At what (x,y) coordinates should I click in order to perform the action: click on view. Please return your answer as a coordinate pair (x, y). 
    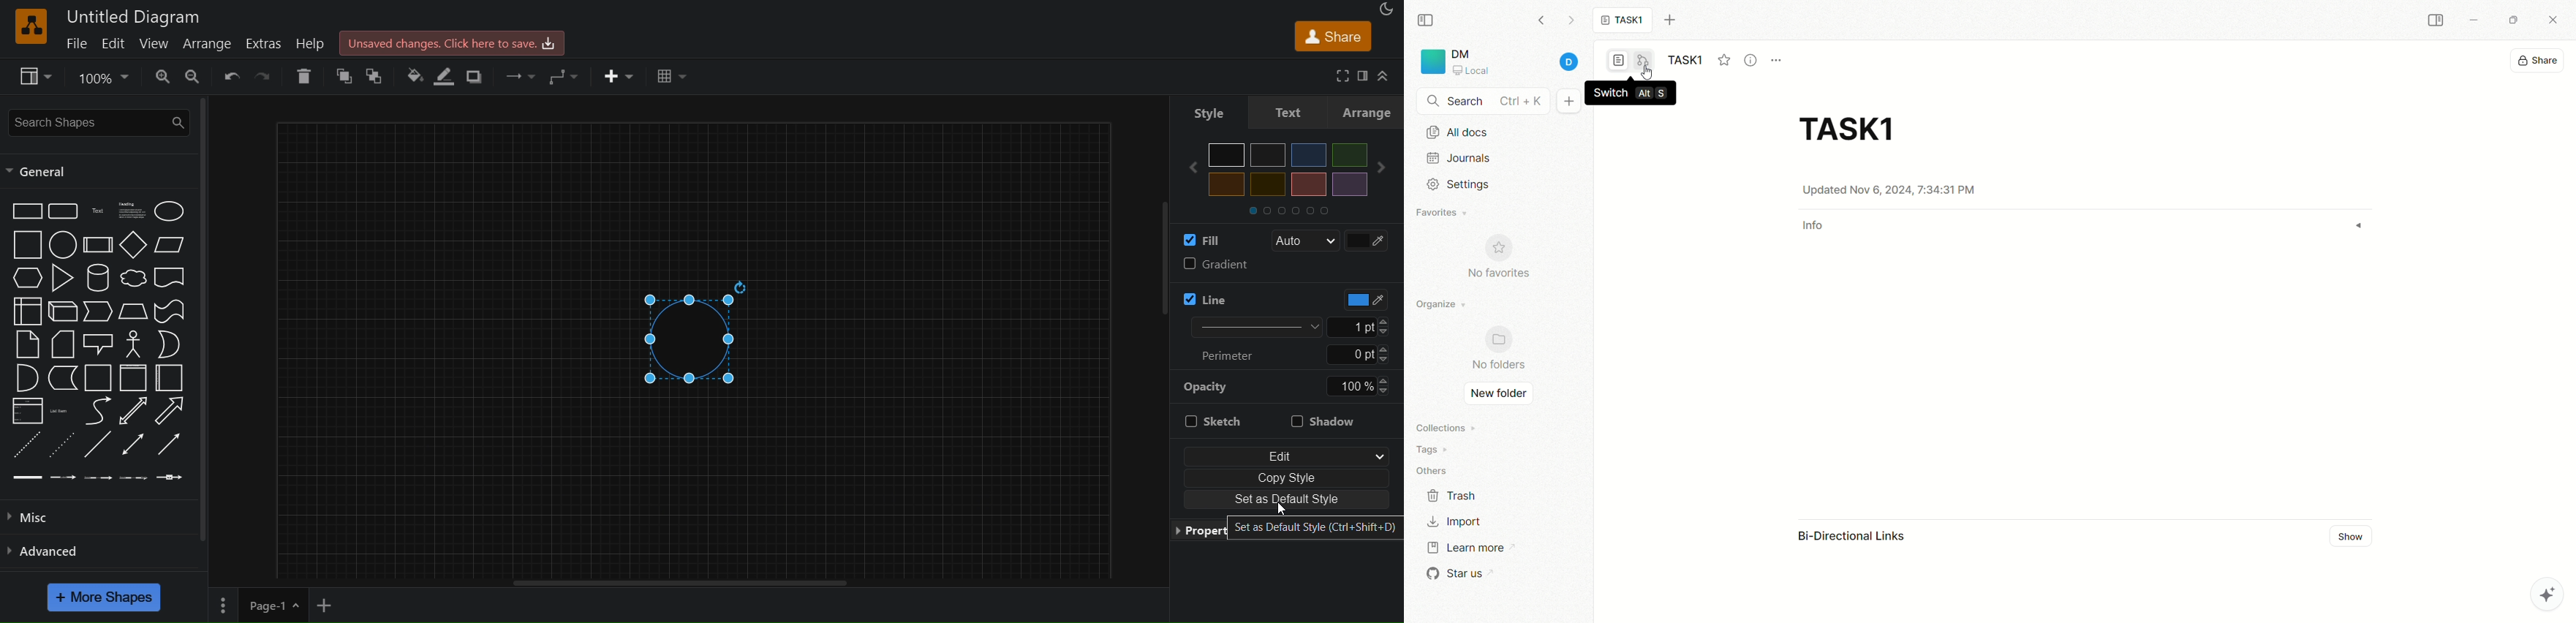
    Looking at the image, I should click on (37, 77).